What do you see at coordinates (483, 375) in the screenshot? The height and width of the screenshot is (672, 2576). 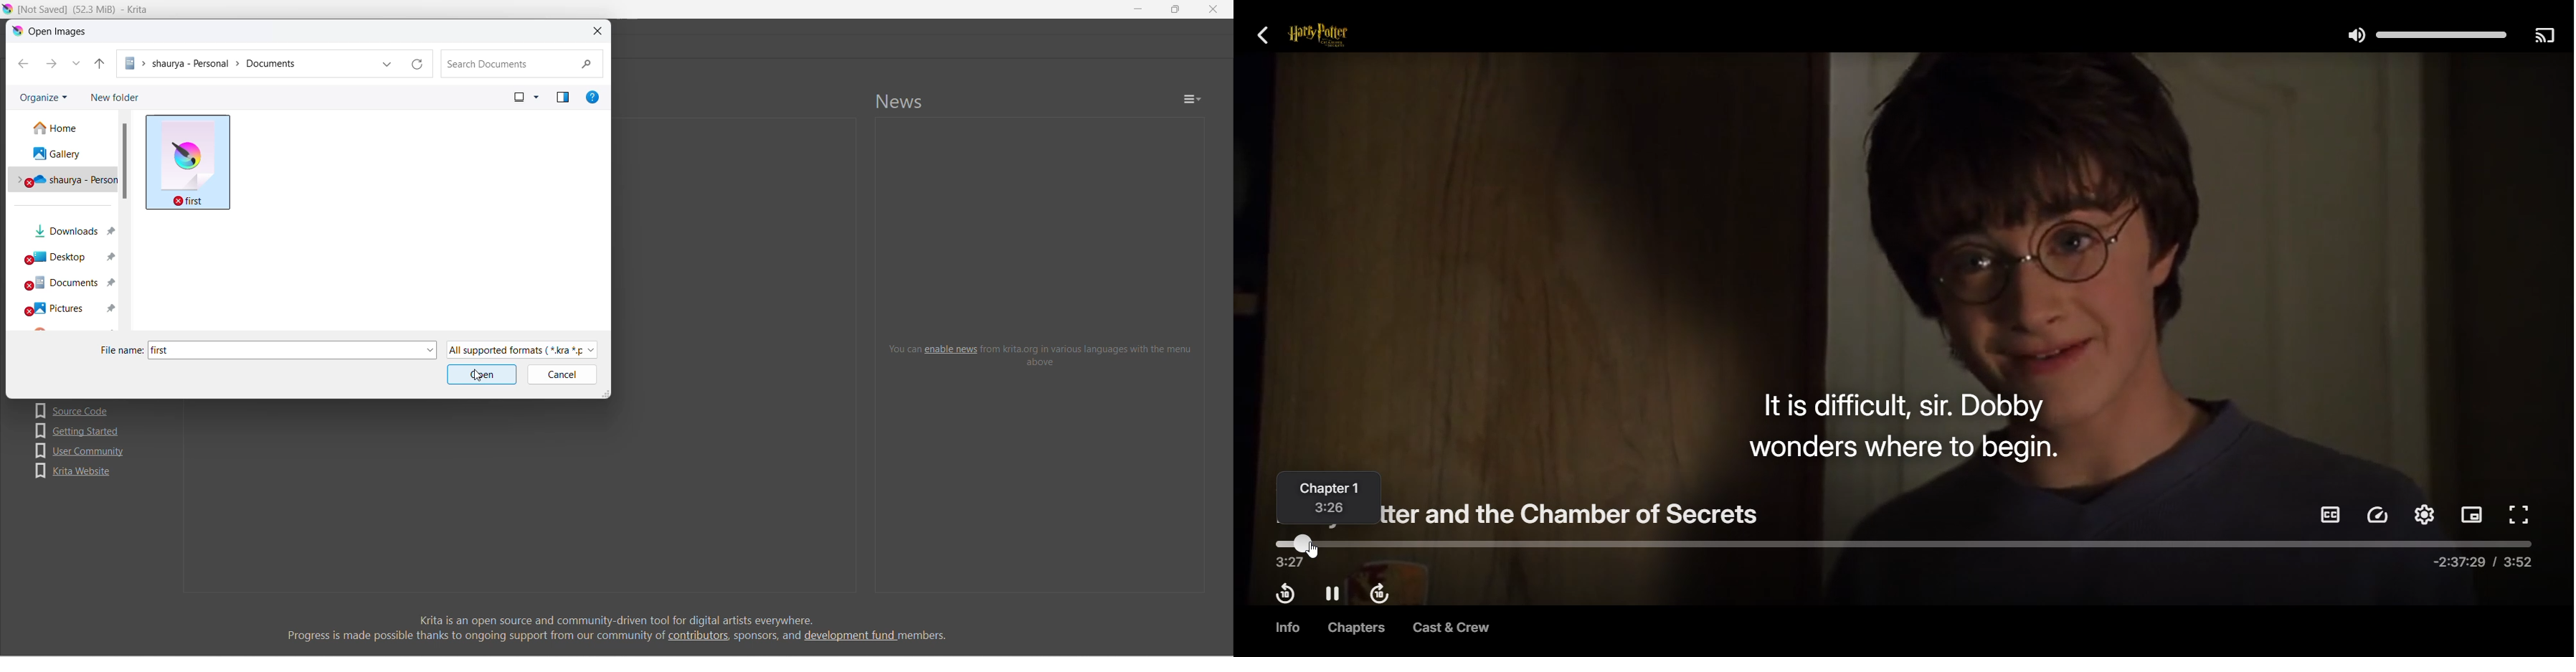 I see `open` at bounding box center [483, 375].